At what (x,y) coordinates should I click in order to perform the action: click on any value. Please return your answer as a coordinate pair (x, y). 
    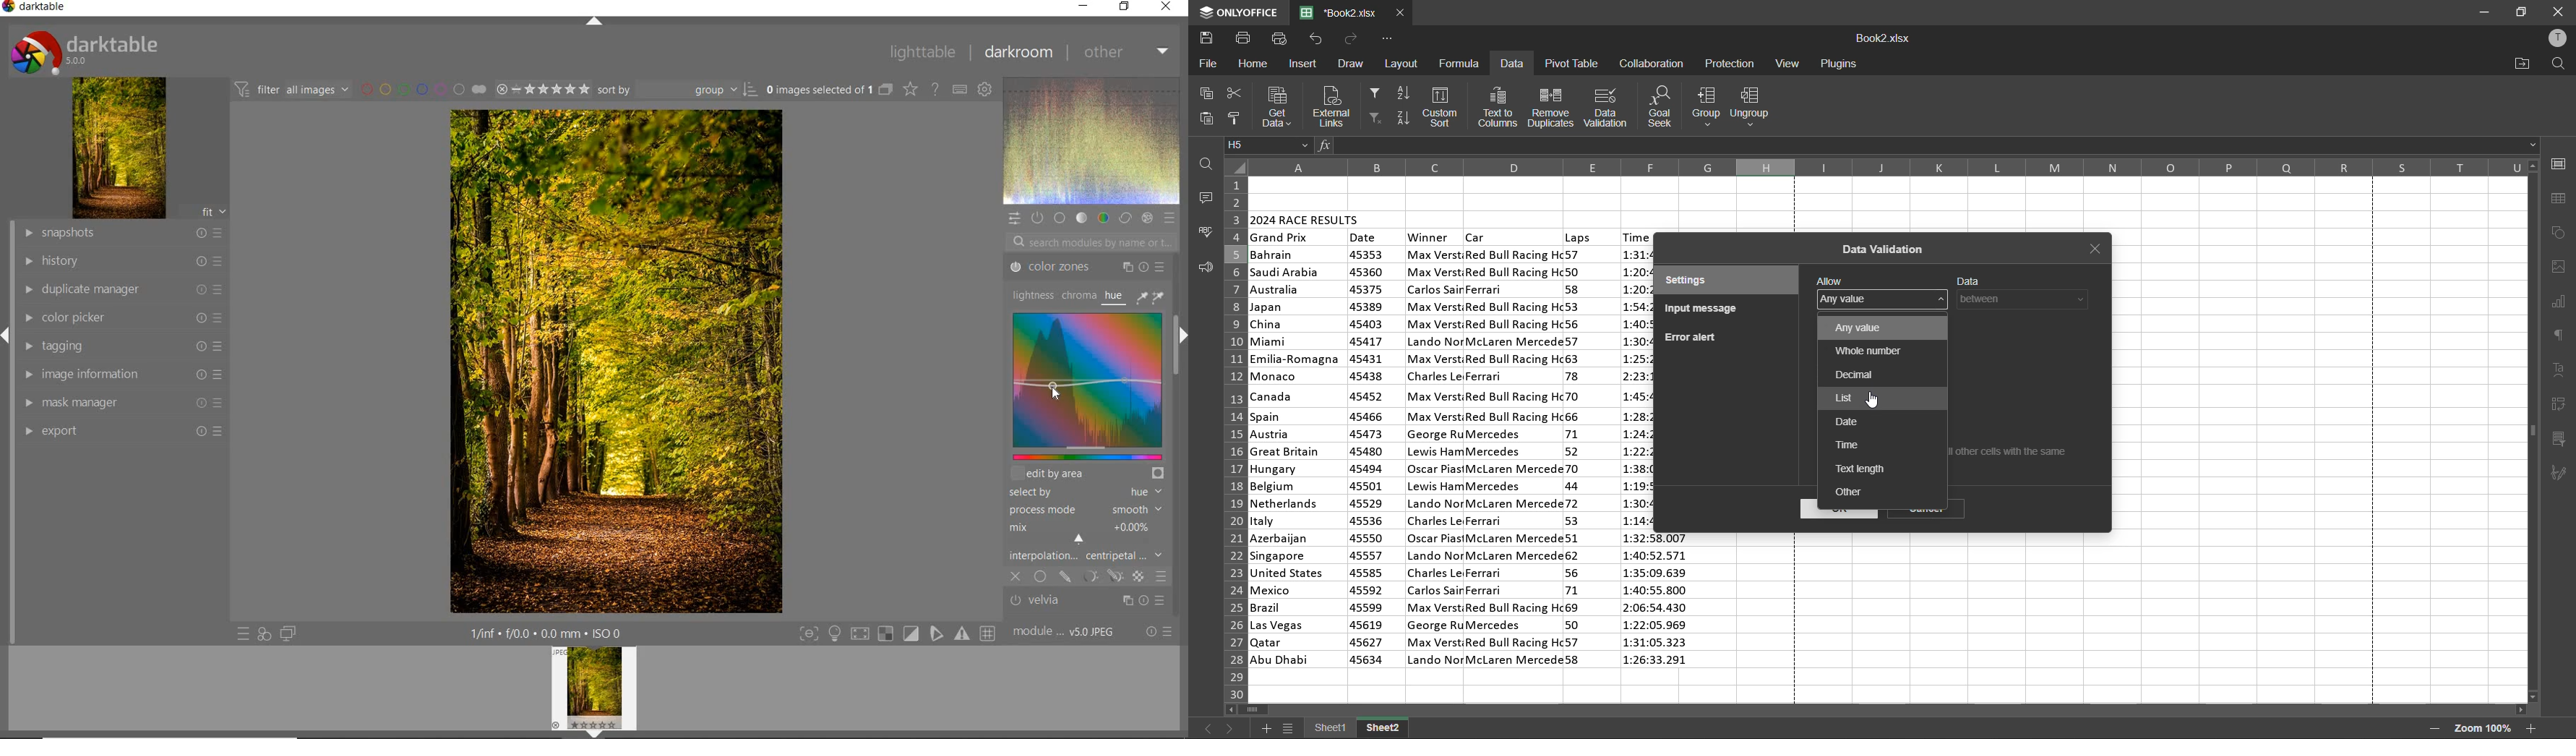
    Looking at the image, I should click on (1852, 299).